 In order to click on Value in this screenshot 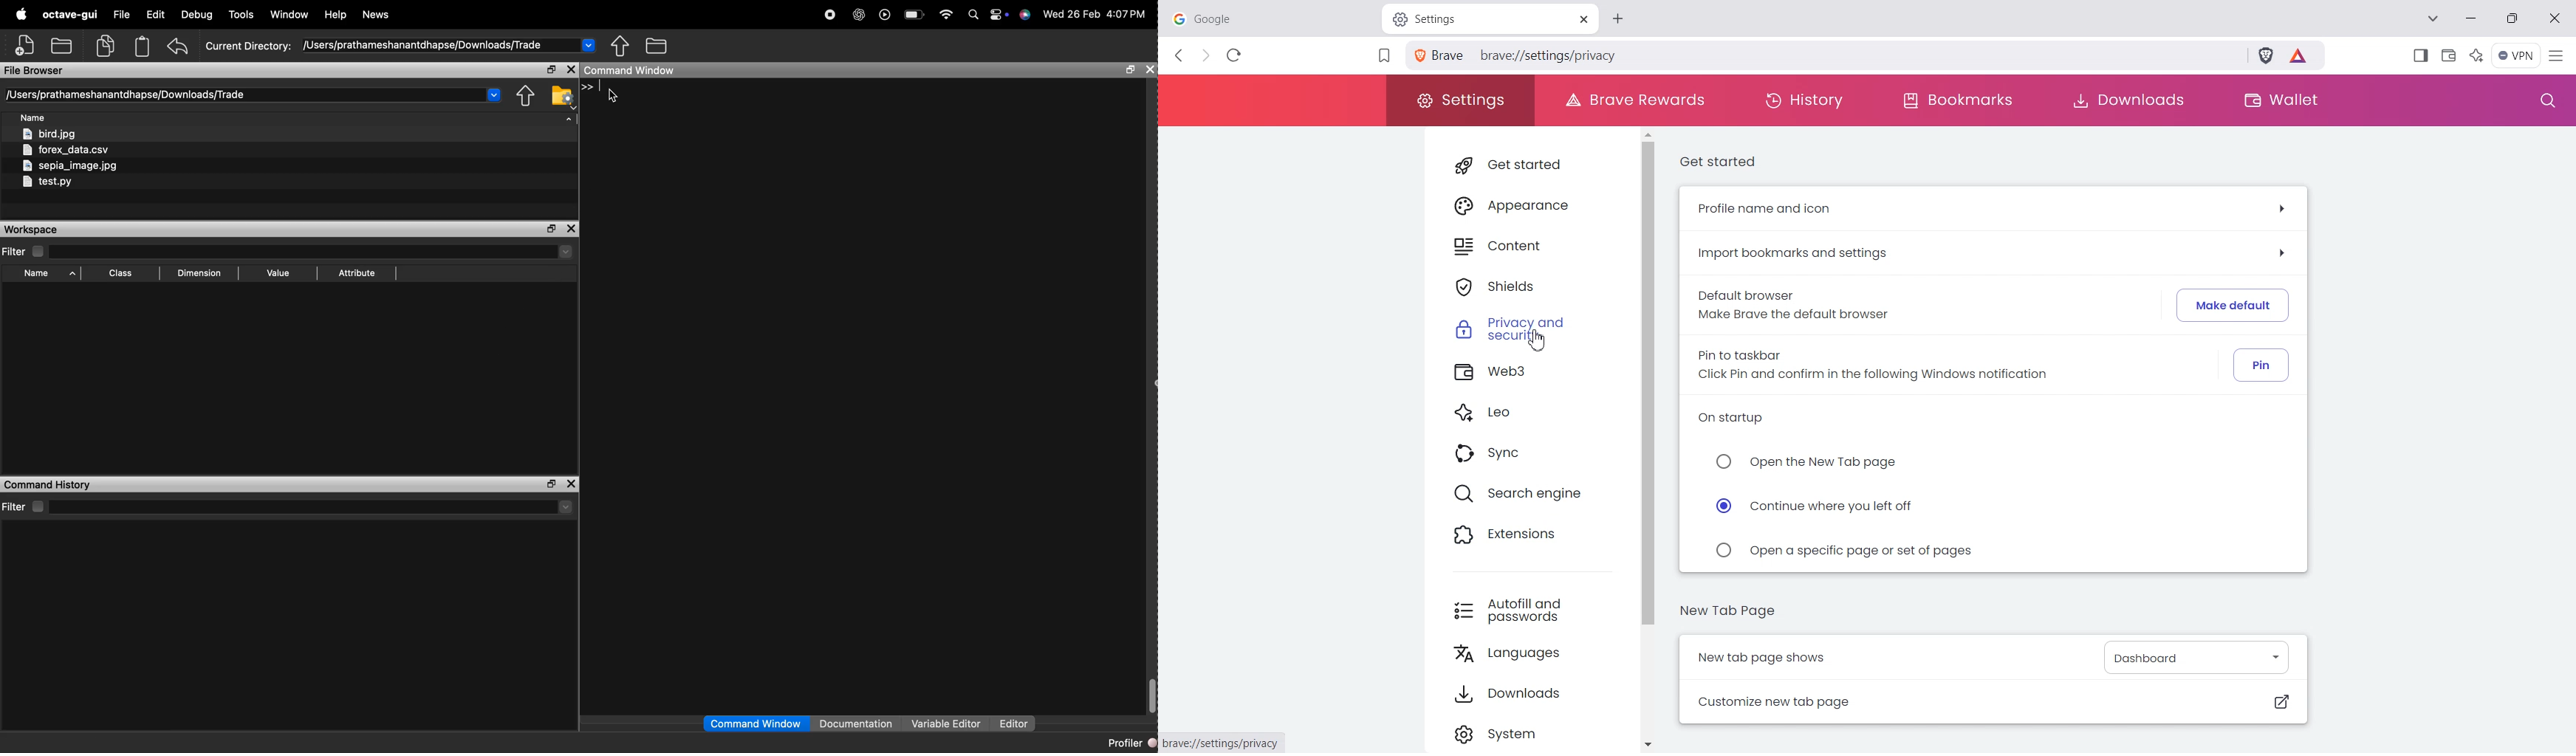, I will do `click(279, 272)`.